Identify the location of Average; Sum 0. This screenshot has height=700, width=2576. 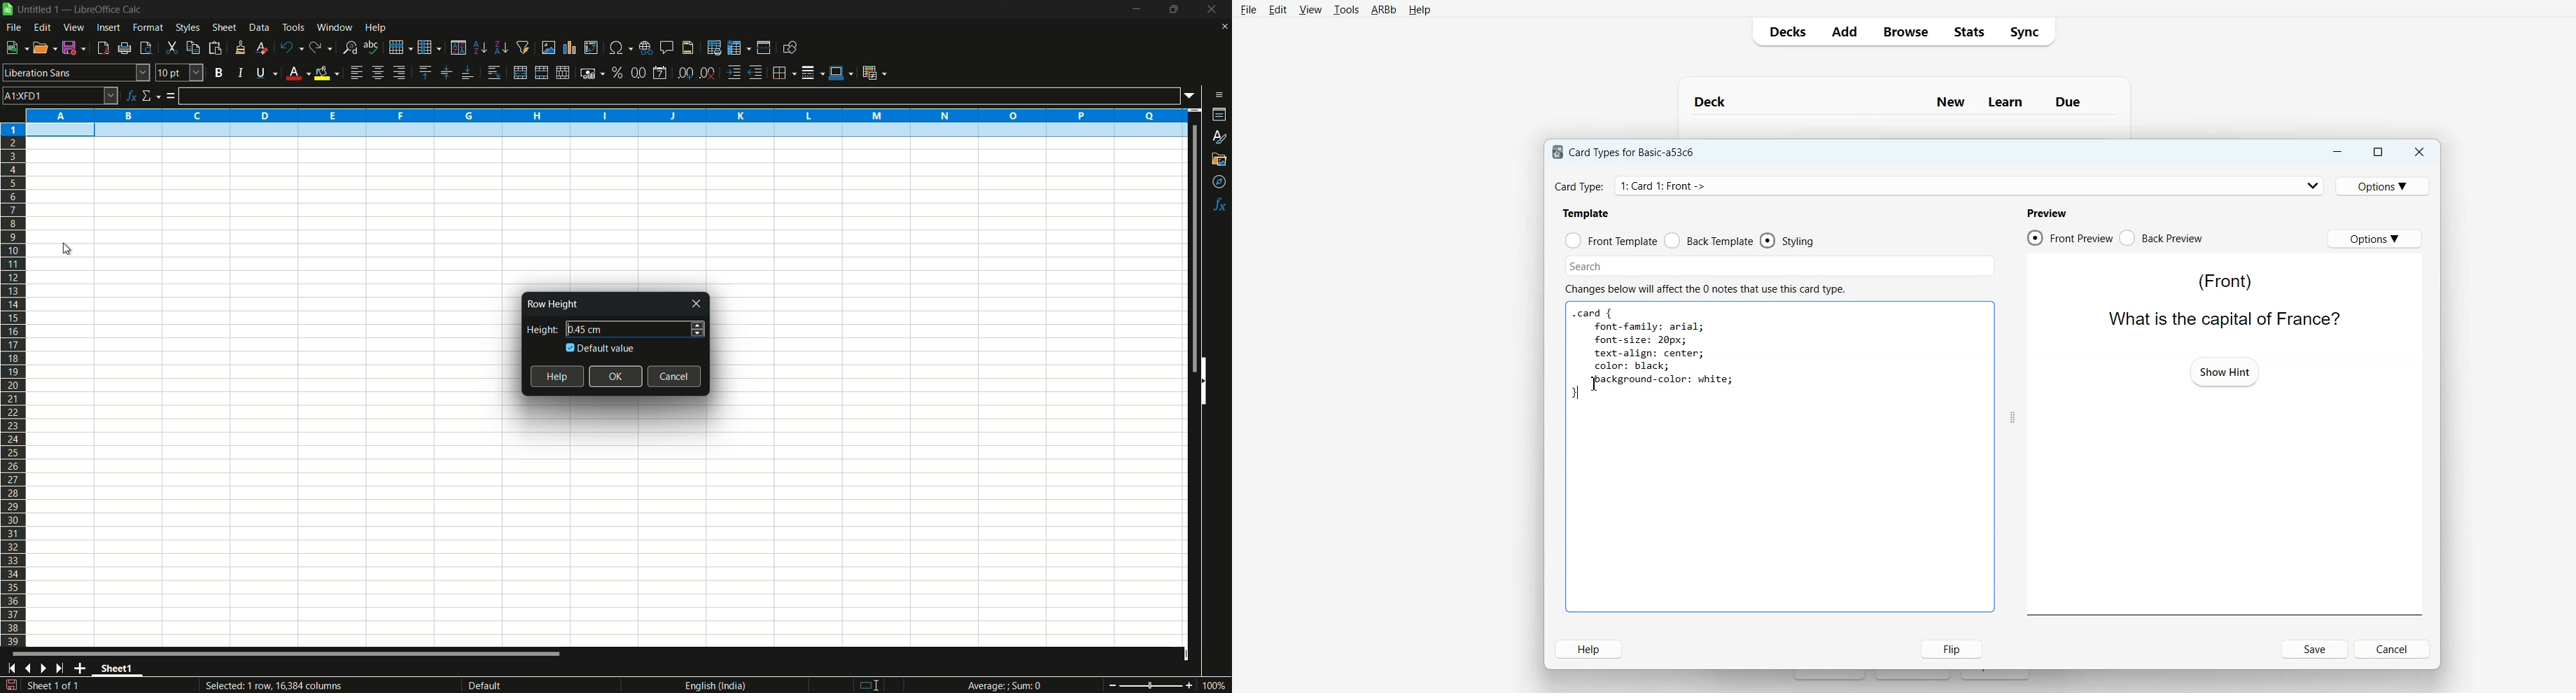
(1005, 687).